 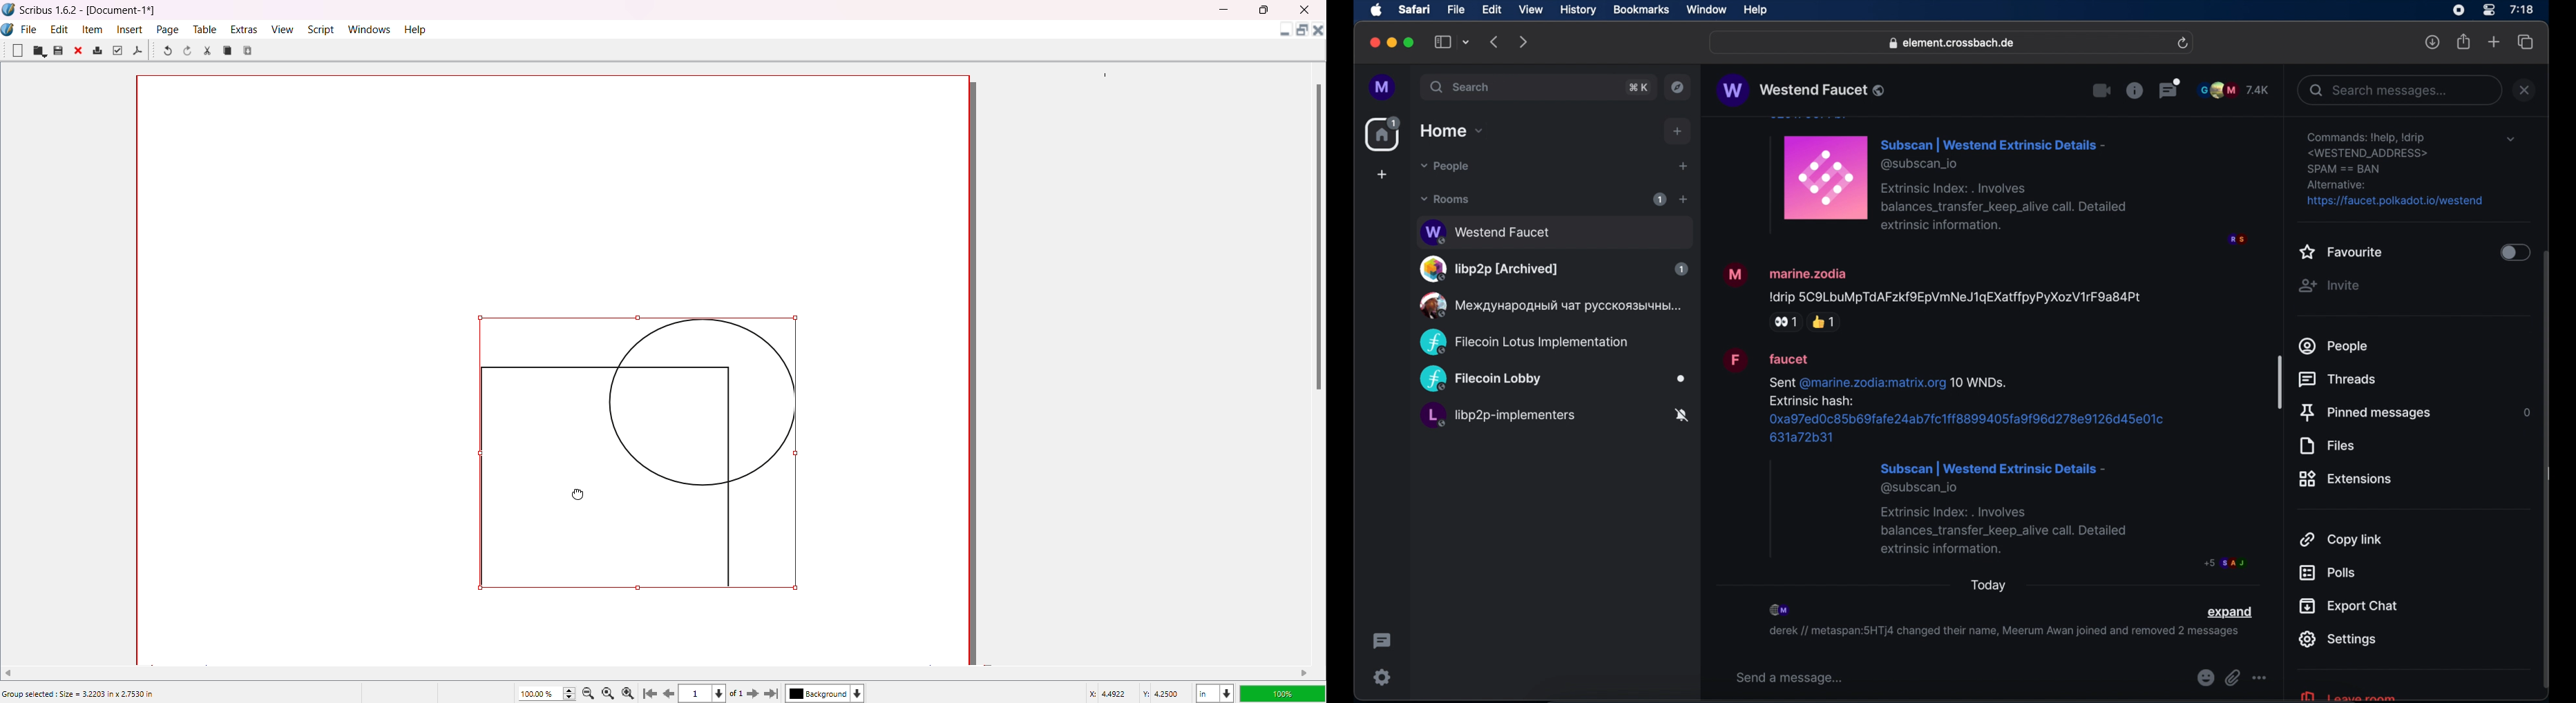 What do you see at coordinates (2548, 474) in the screenshot?
I see `cursor` at bounding box center [2548, 474].